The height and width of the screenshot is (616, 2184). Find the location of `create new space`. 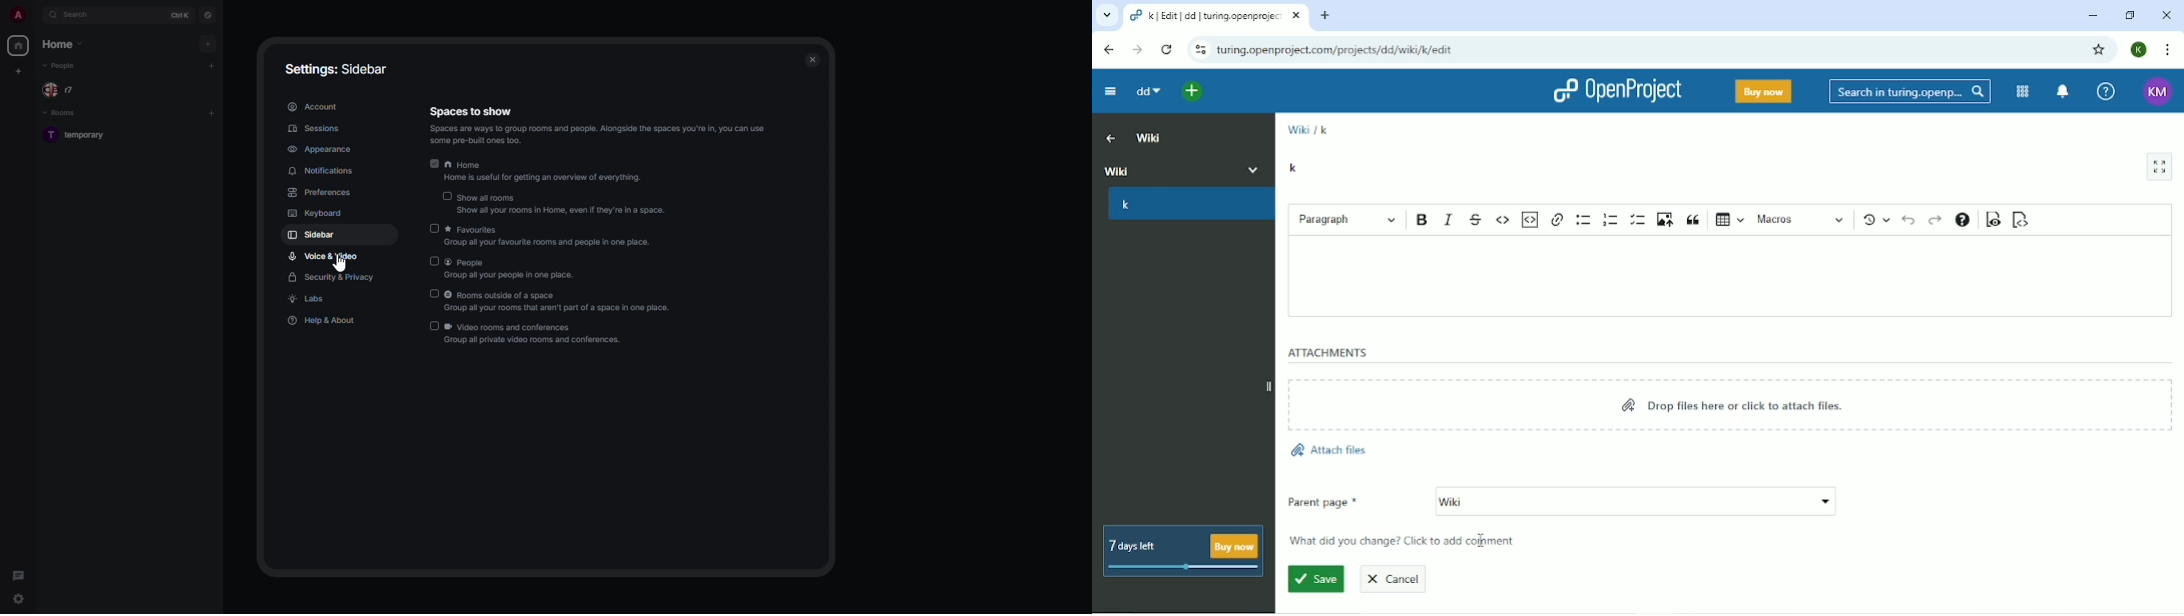

create new space is located at coordinates (19, 70).